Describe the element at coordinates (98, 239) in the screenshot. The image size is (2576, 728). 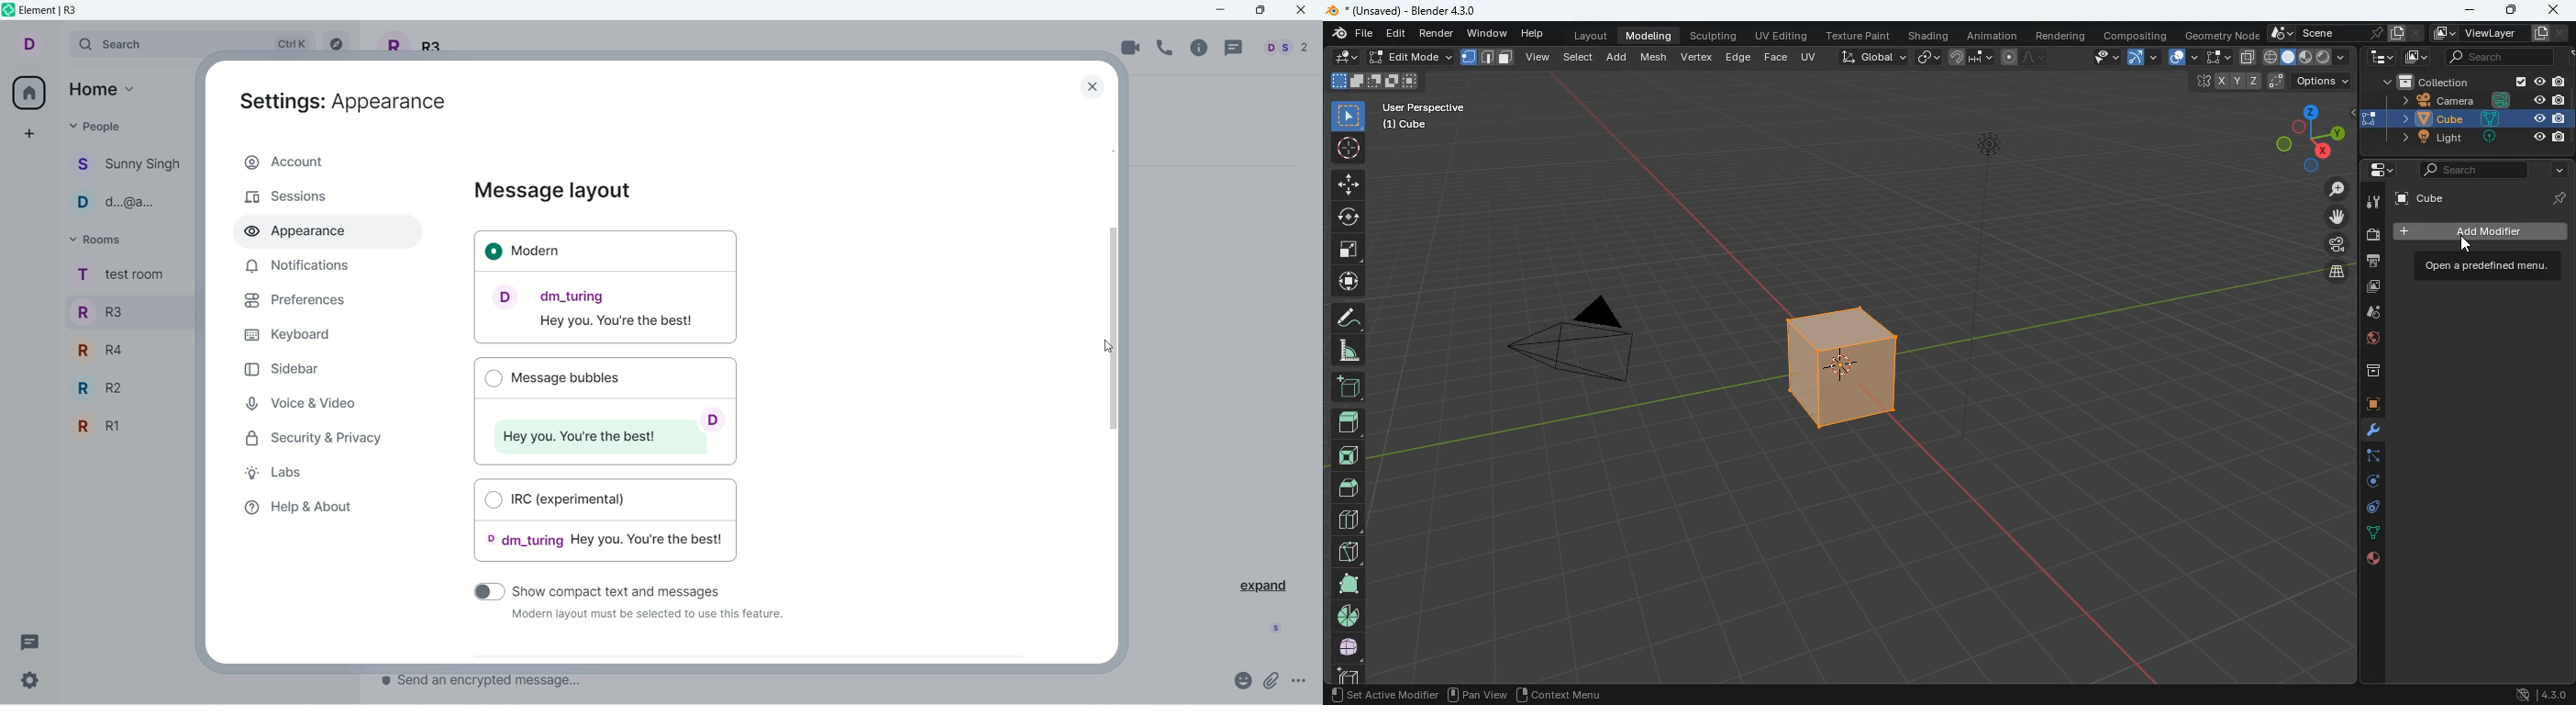
I see `rooms` at that location.